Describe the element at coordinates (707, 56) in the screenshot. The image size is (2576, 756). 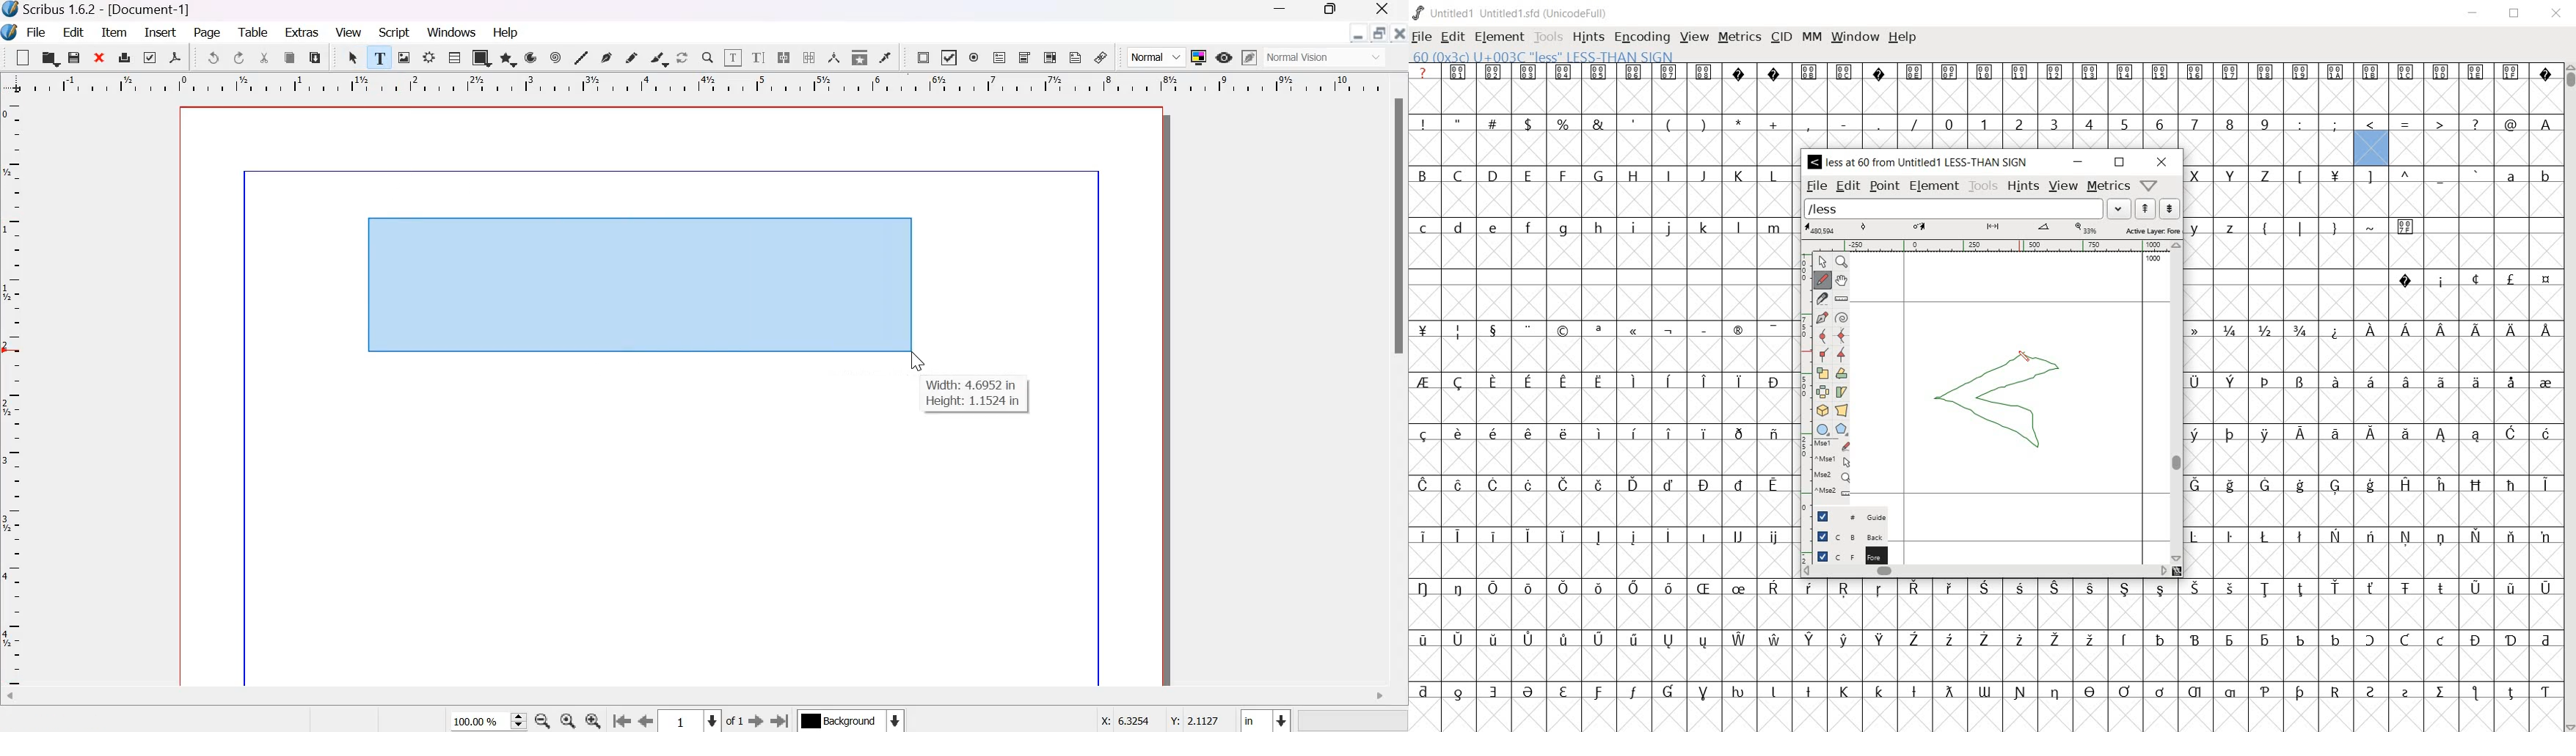
I see `` at that location.